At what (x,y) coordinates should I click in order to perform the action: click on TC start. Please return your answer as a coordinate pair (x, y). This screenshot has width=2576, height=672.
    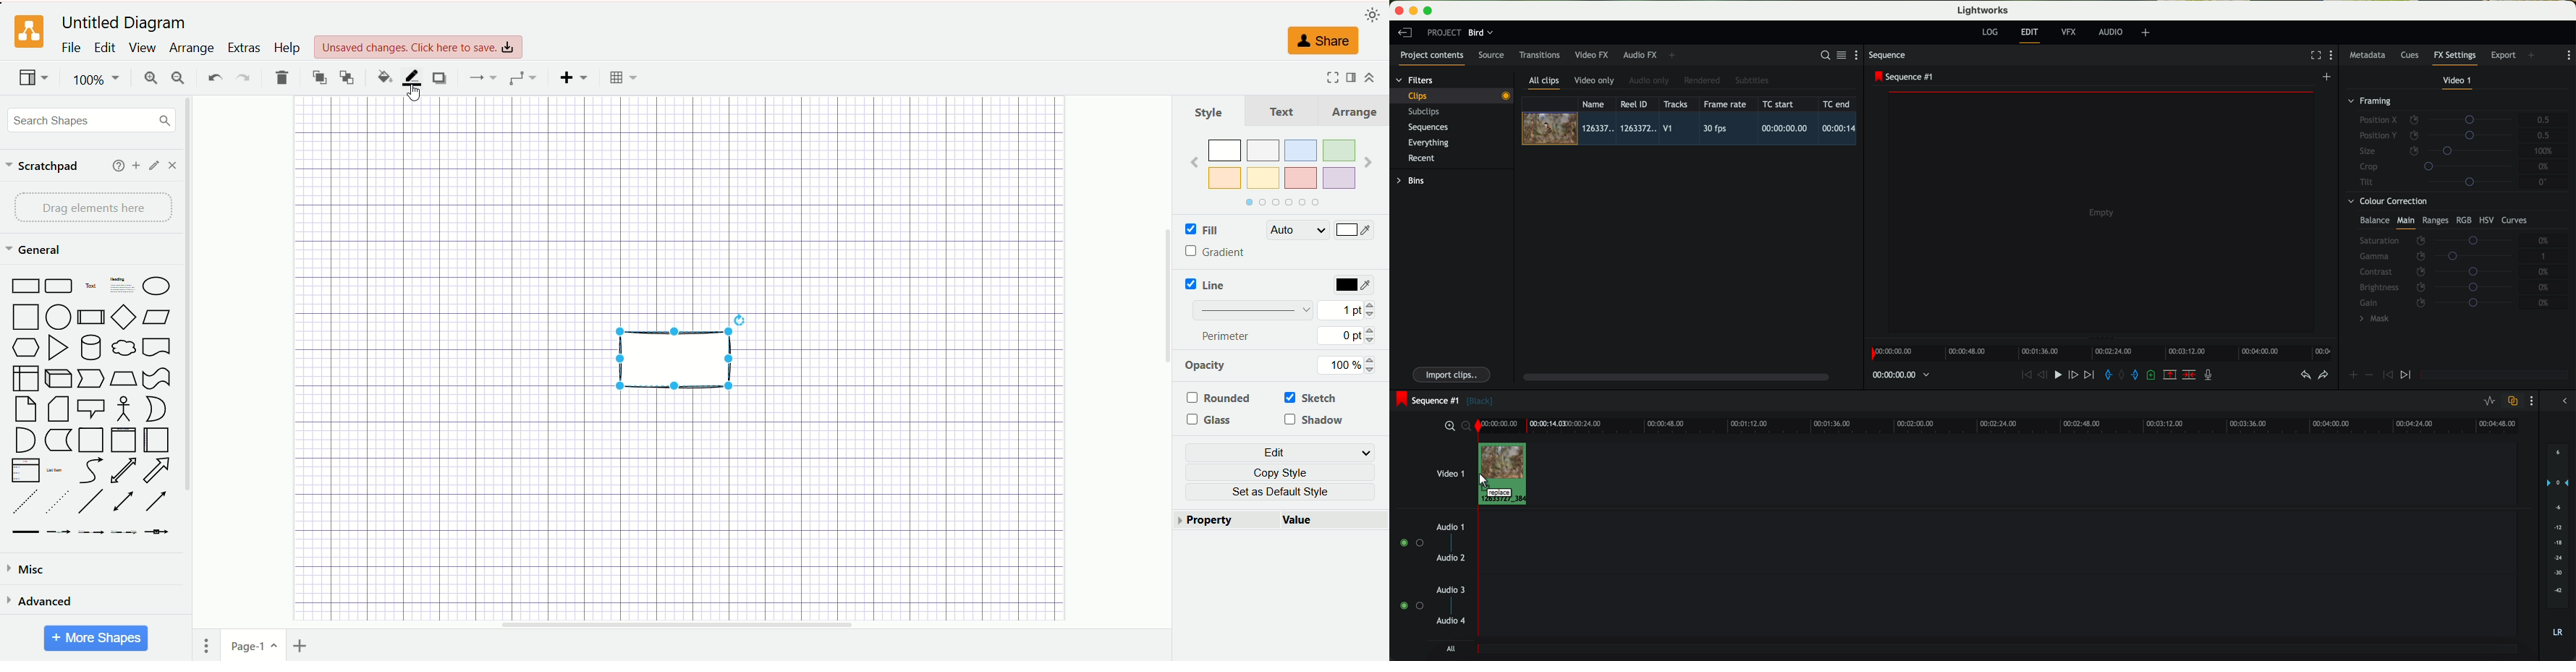
    Looking at the image, I should click on (1779, 104).